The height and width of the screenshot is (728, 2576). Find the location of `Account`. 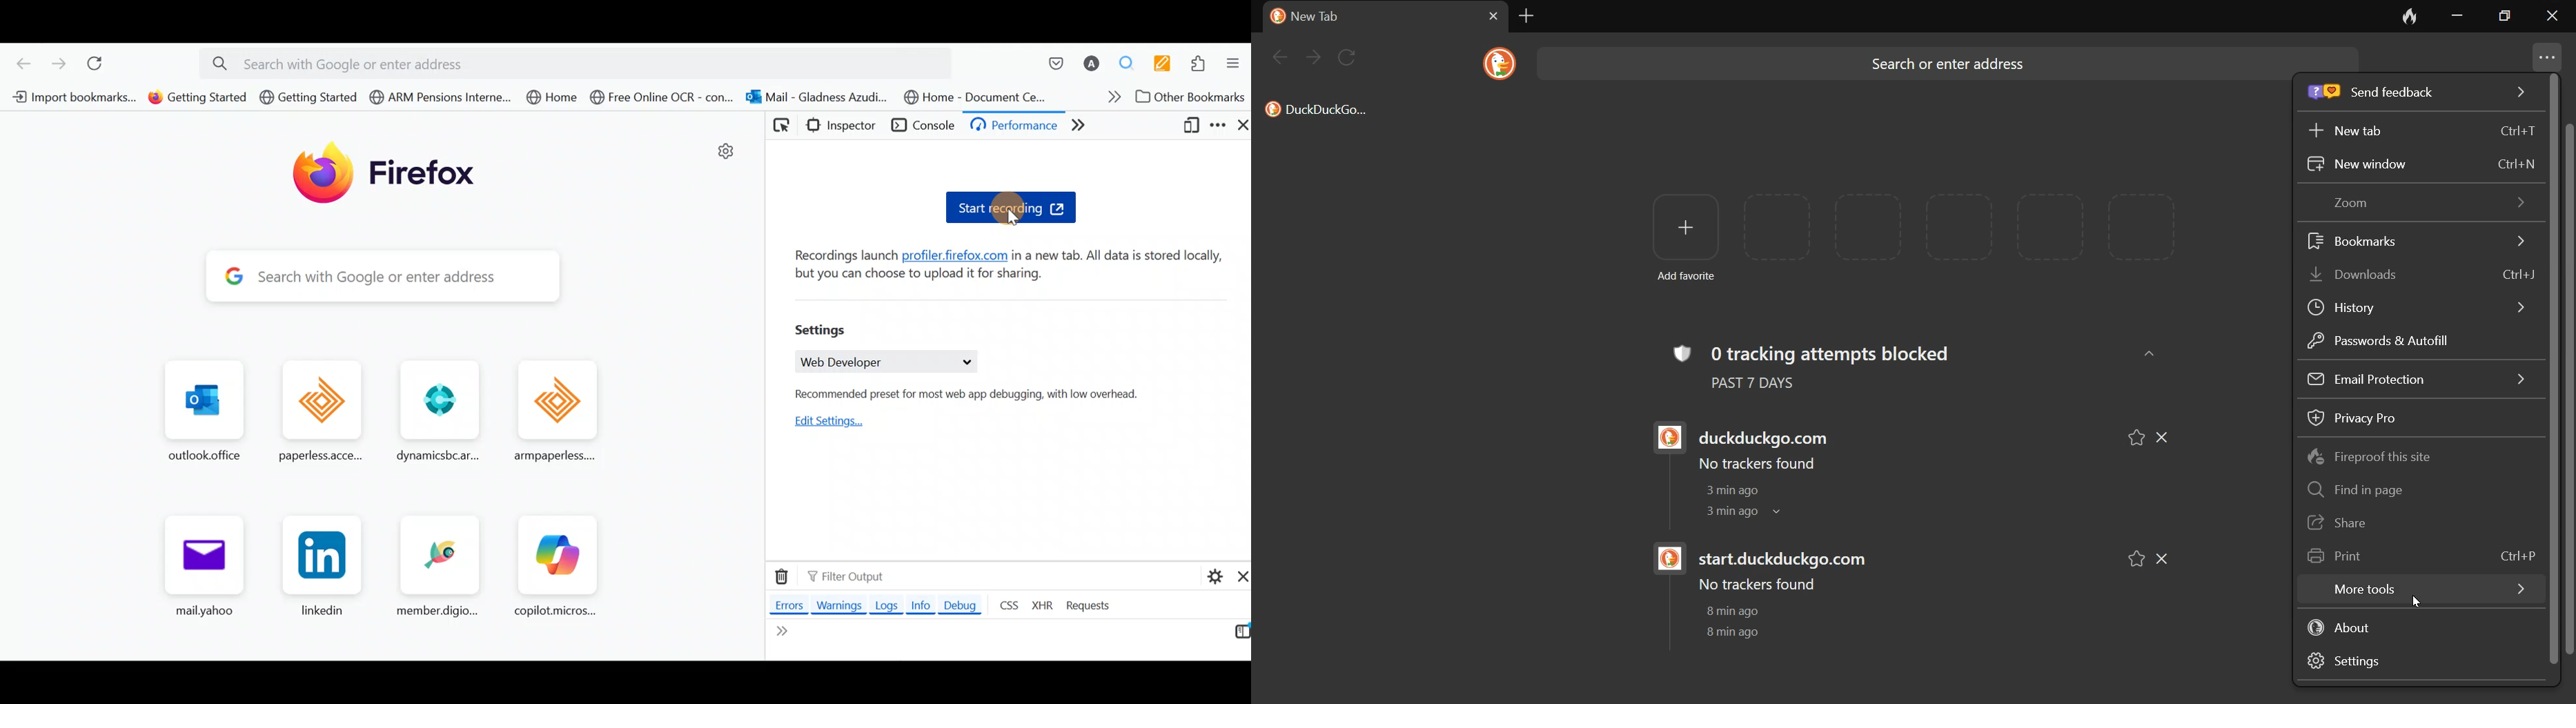

Account is located at coordinates (1092, 65).